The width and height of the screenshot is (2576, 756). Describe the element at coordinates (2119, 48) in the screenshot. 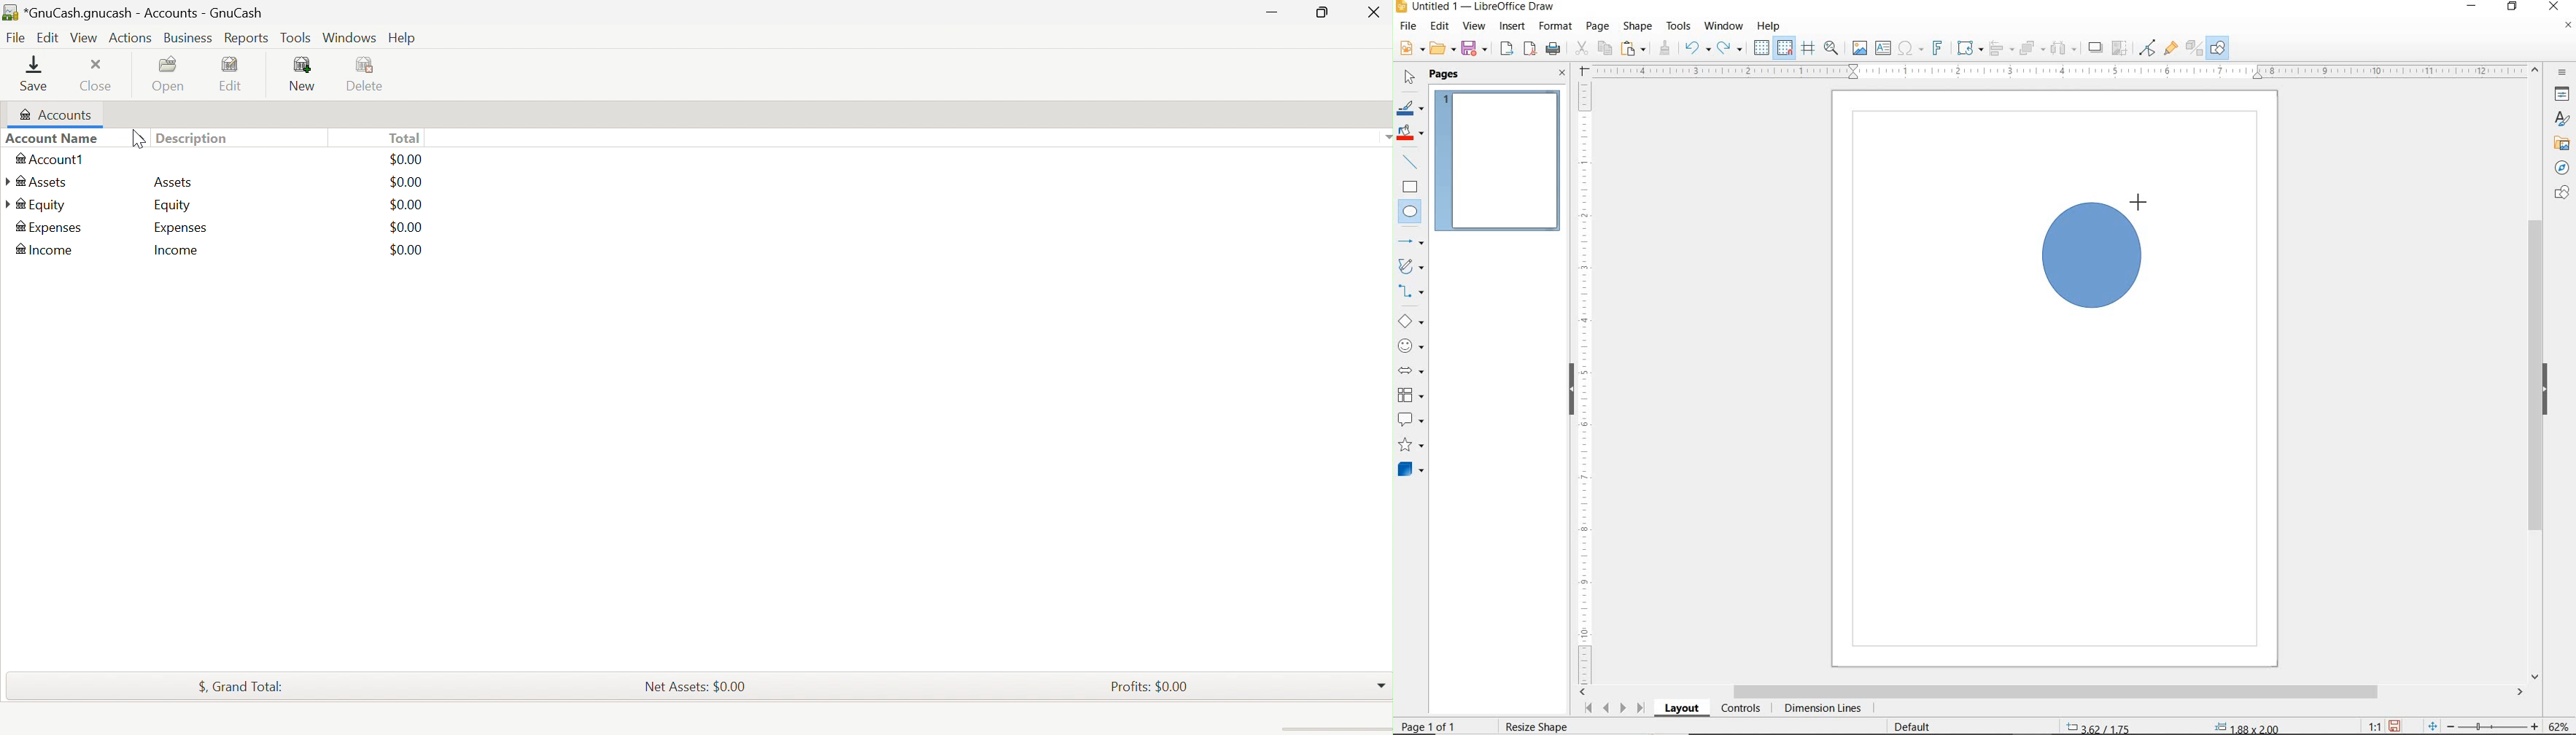

I see `CROP IMAGE` at that location.